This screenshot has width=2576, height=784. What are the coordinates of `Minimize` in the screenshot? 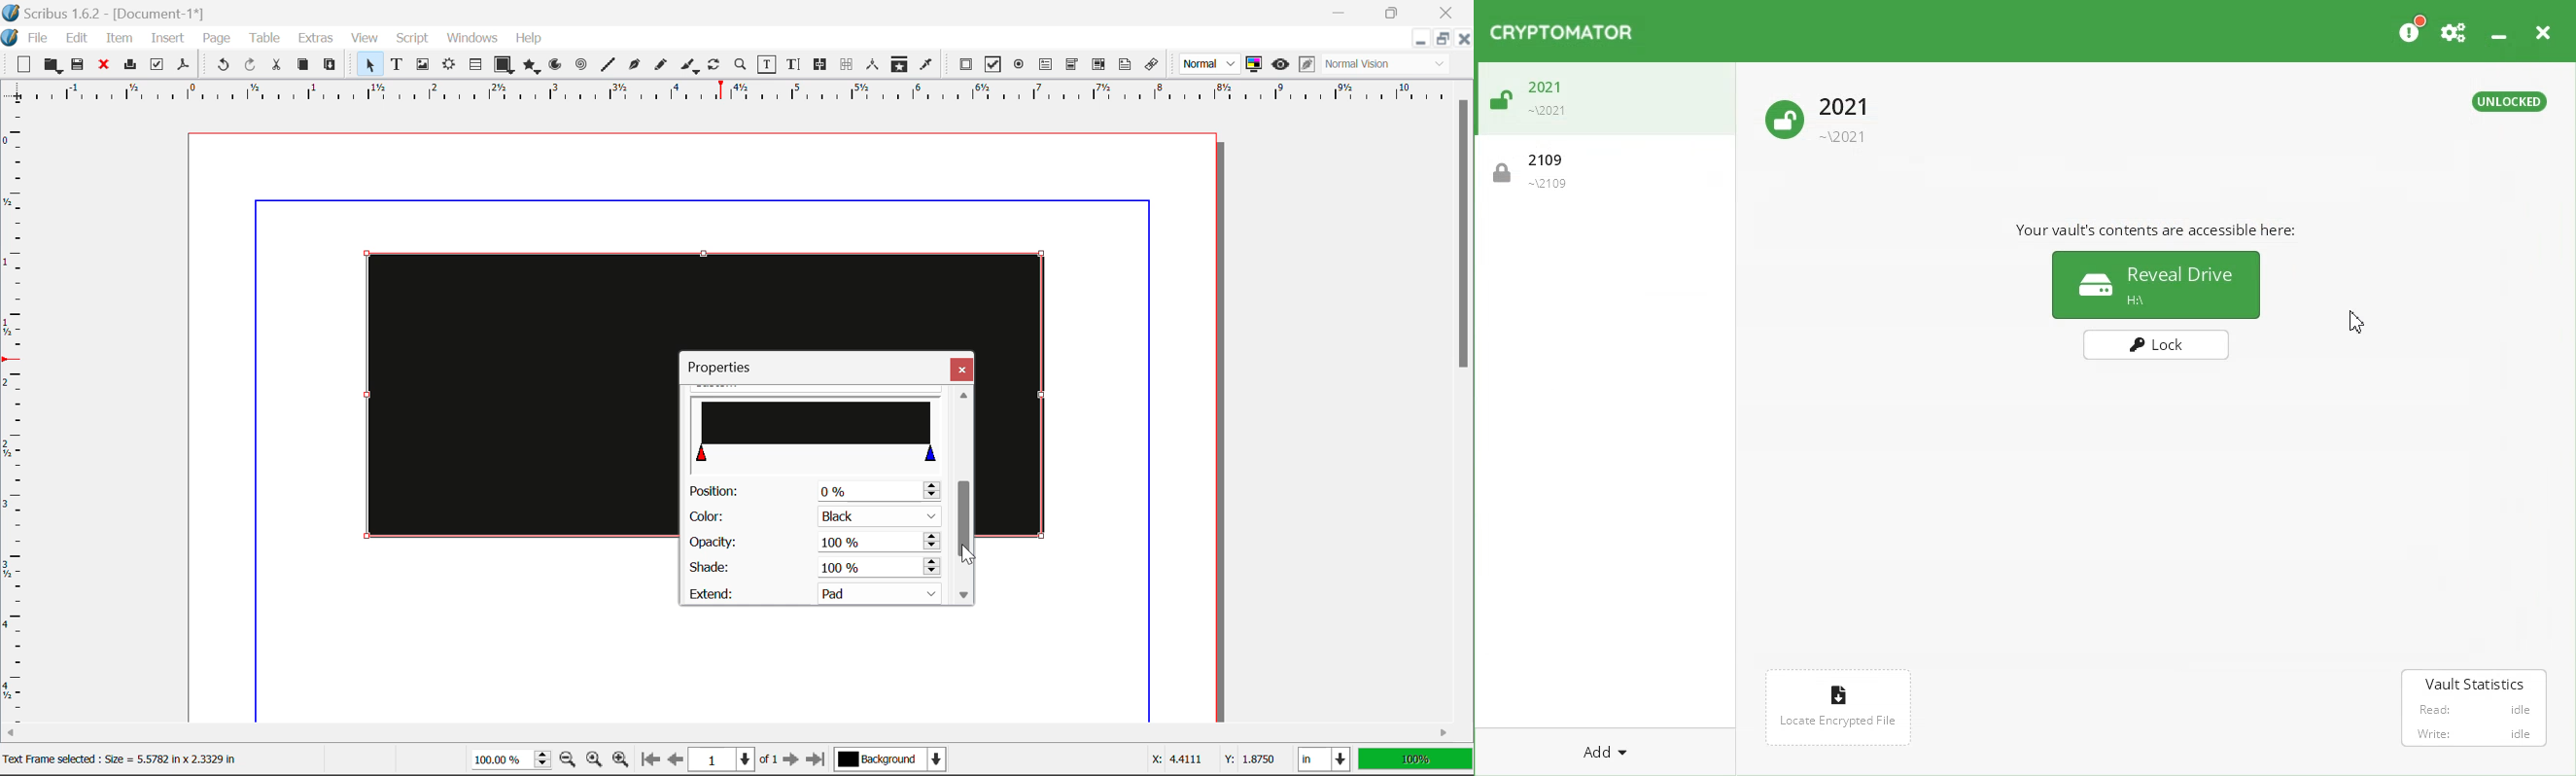 It's located at (1442, 38).